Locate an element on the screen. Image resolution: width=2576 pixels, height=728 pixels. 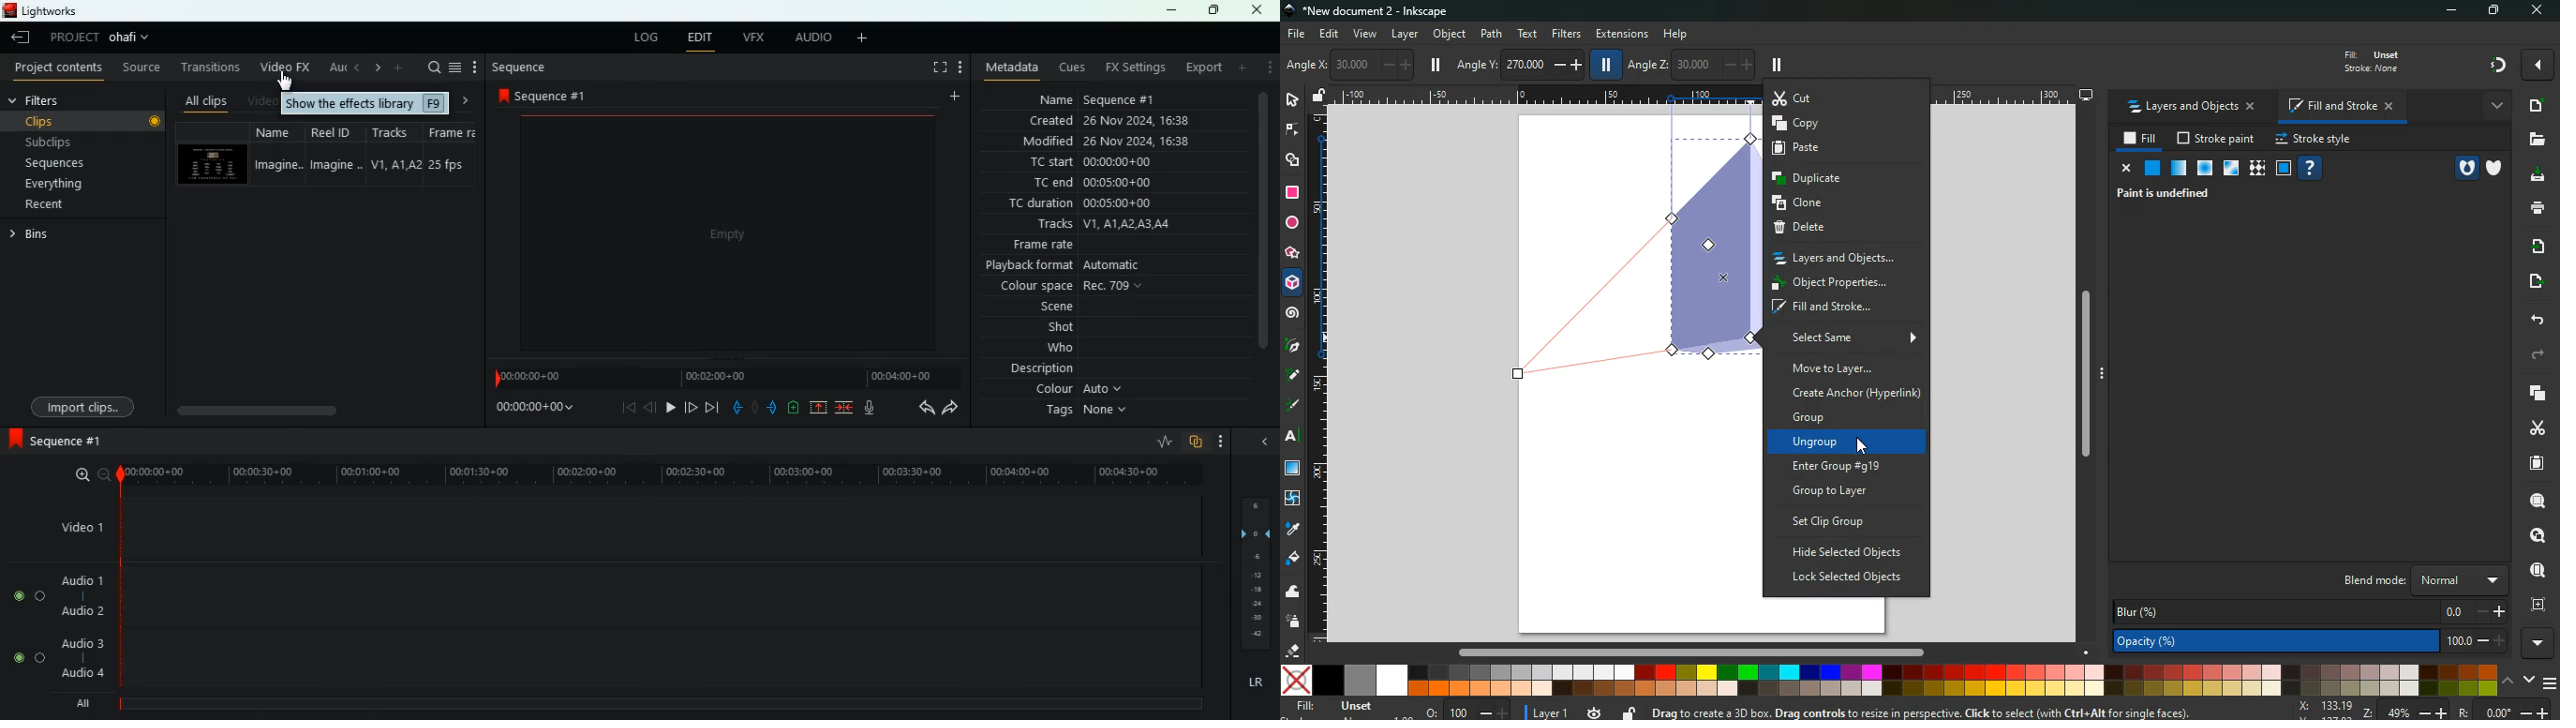
sequence is located at coordinates (549, 96).